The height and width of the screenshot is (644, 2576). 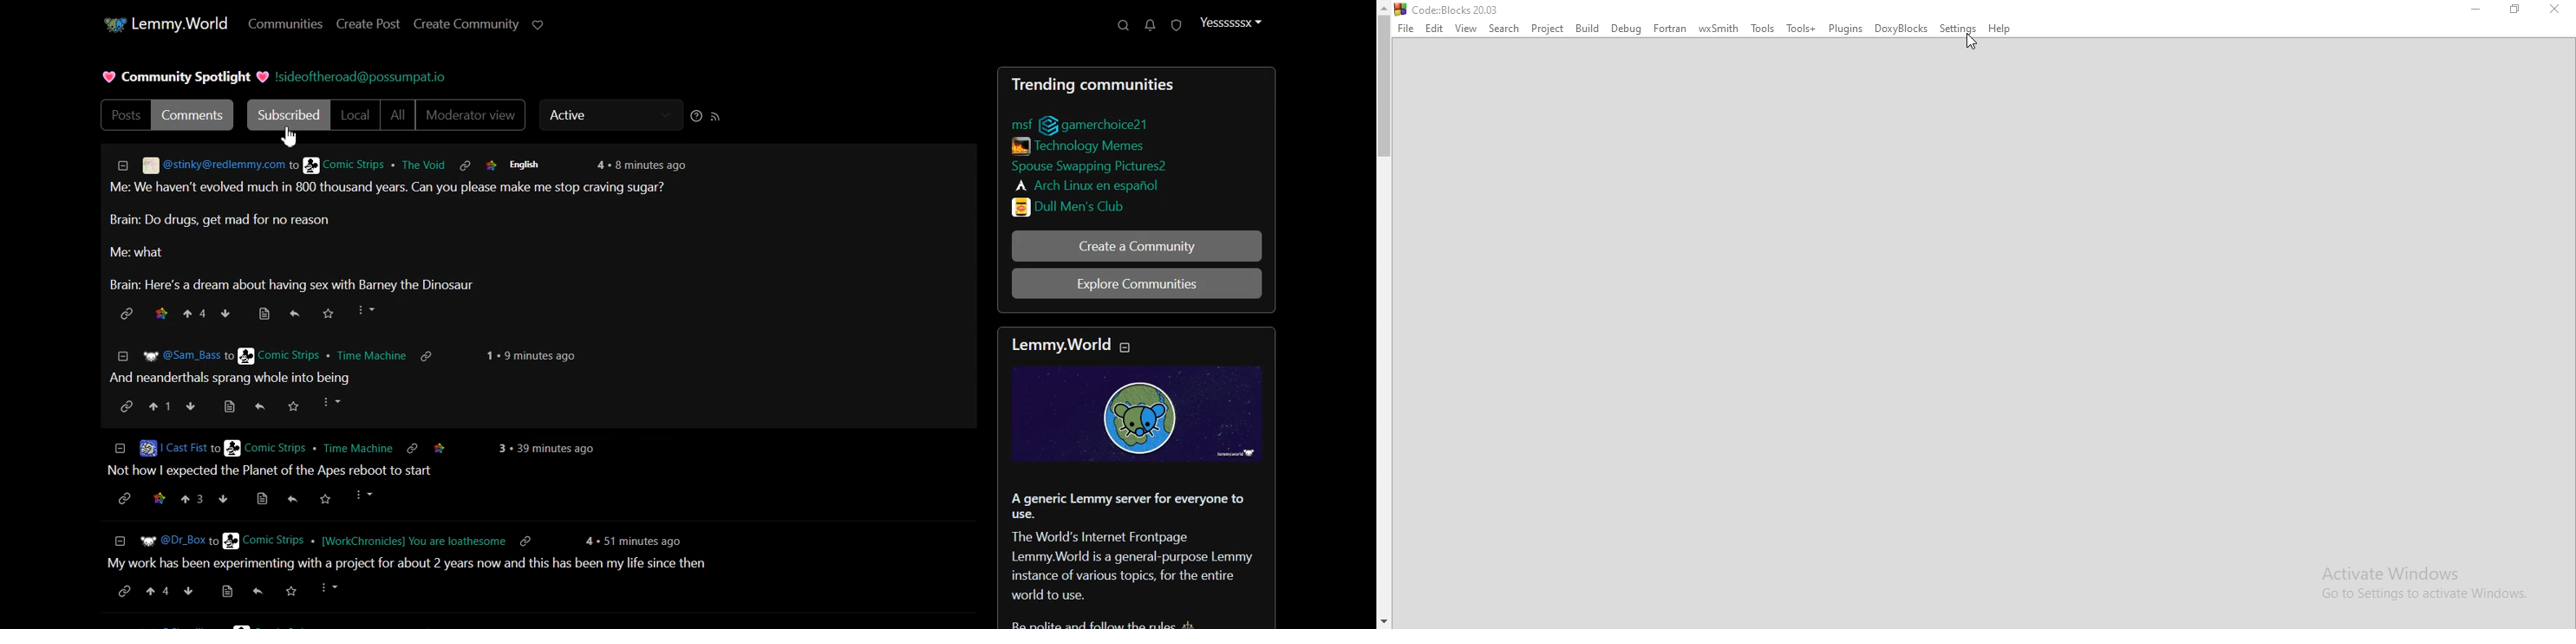 I want to click on Starred, so click(x=490, y=163).